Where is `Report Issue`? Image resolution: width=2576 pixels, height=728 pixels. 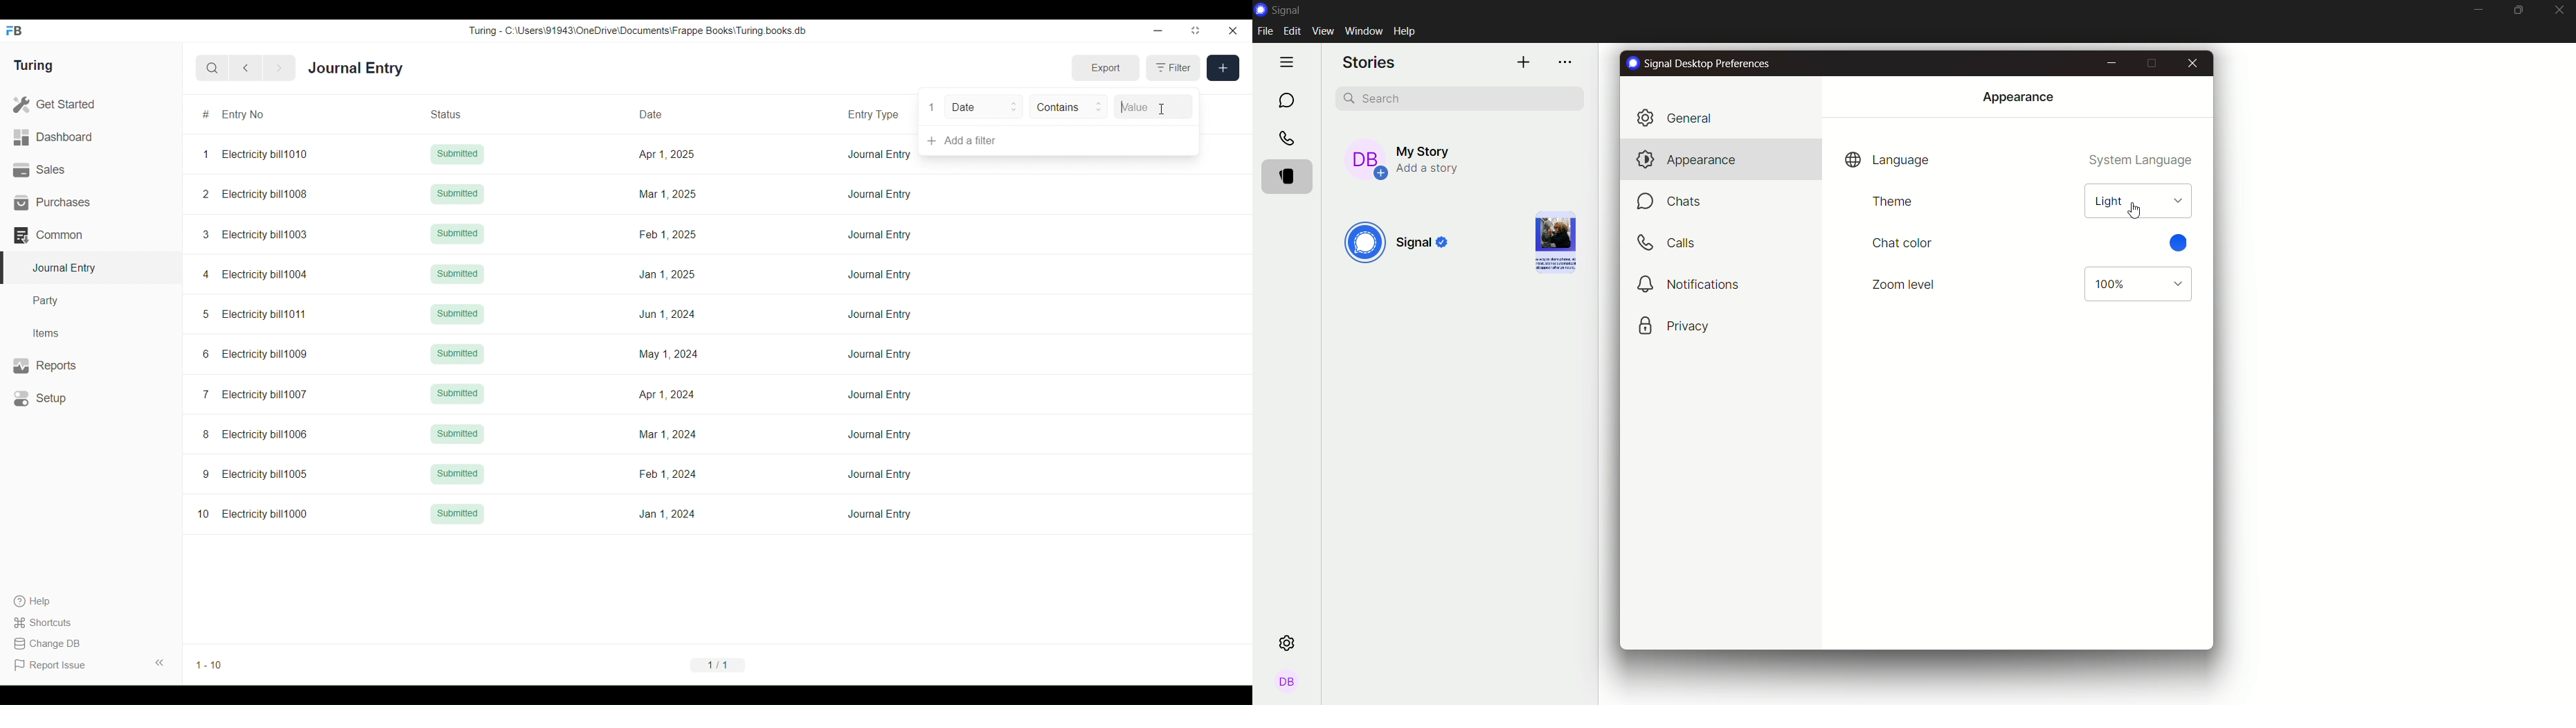 Report Issue is located at coordinates (50, 665).